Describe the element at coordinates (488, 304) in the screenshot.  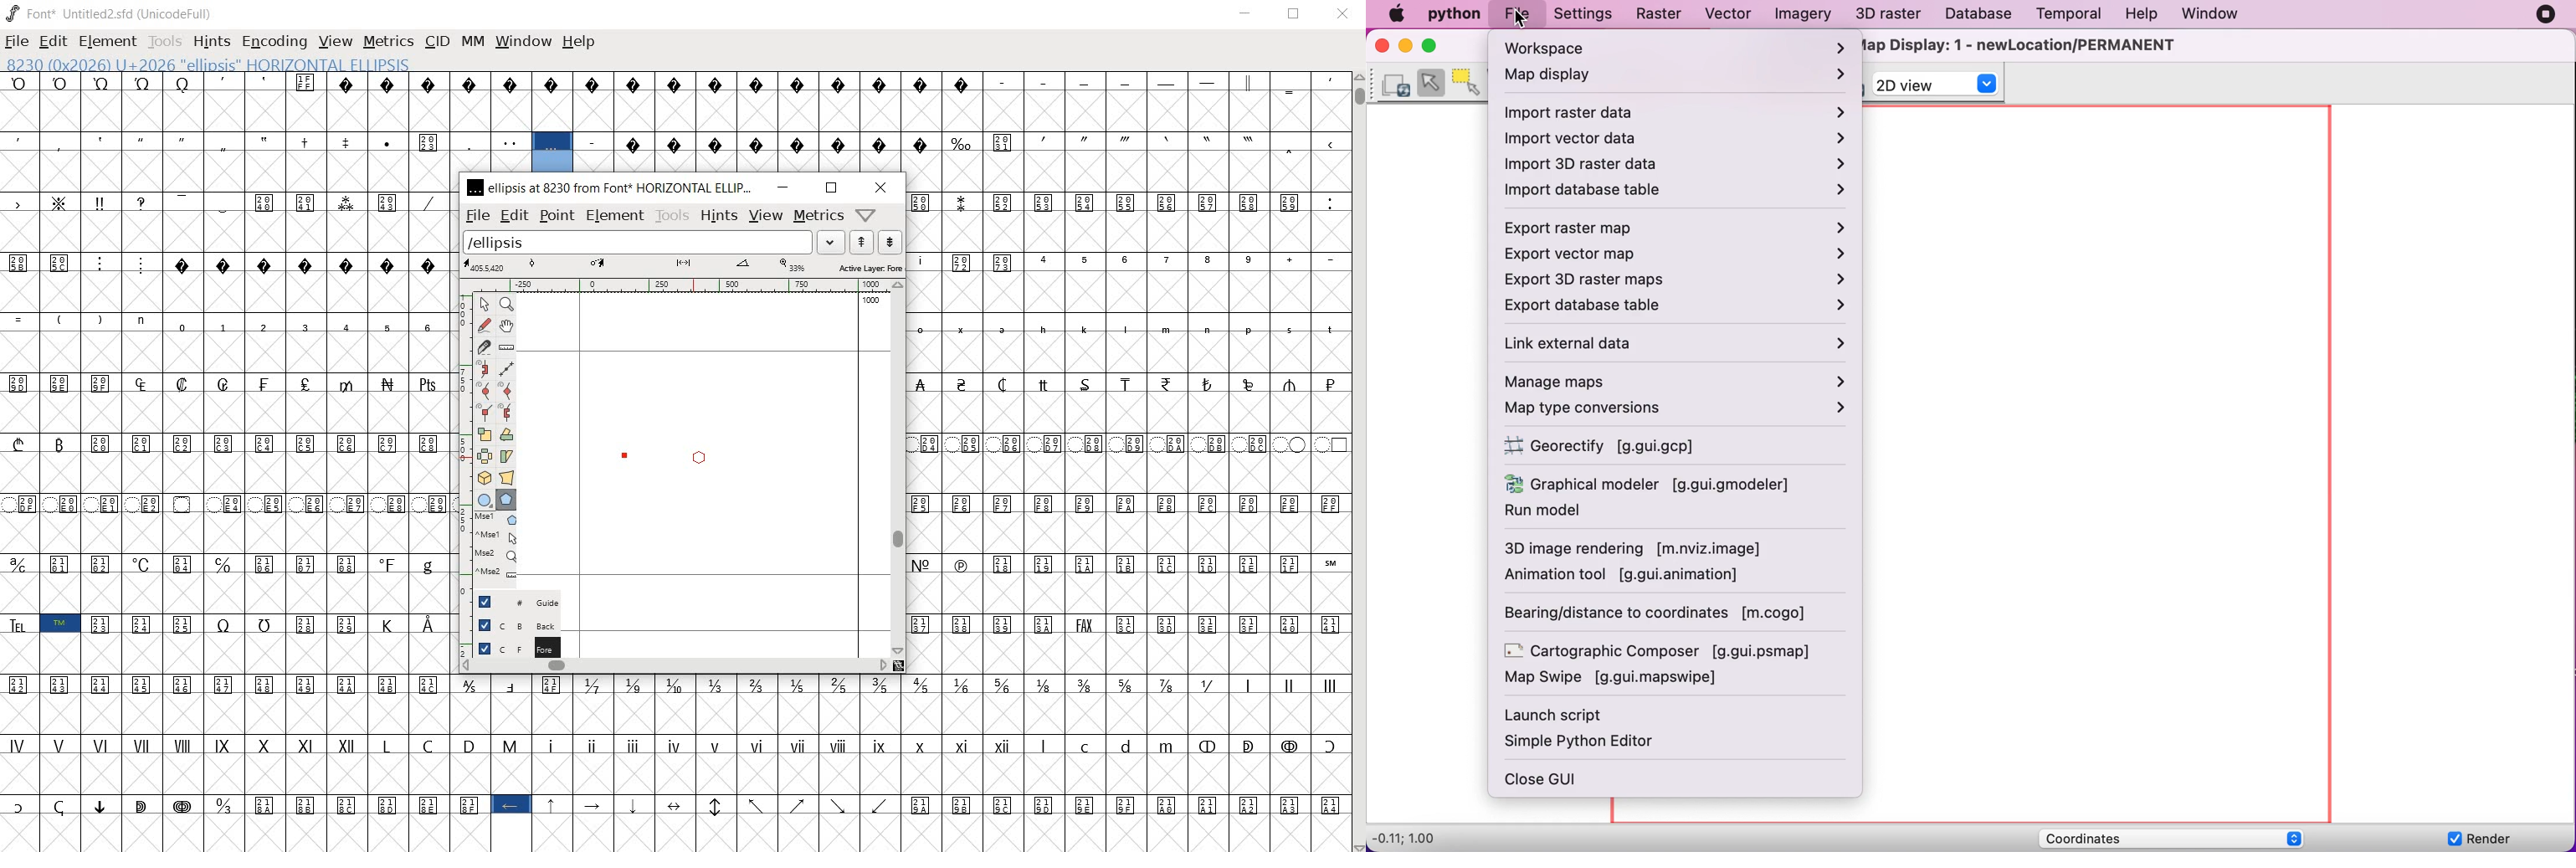
I see `POINTER` at that location.